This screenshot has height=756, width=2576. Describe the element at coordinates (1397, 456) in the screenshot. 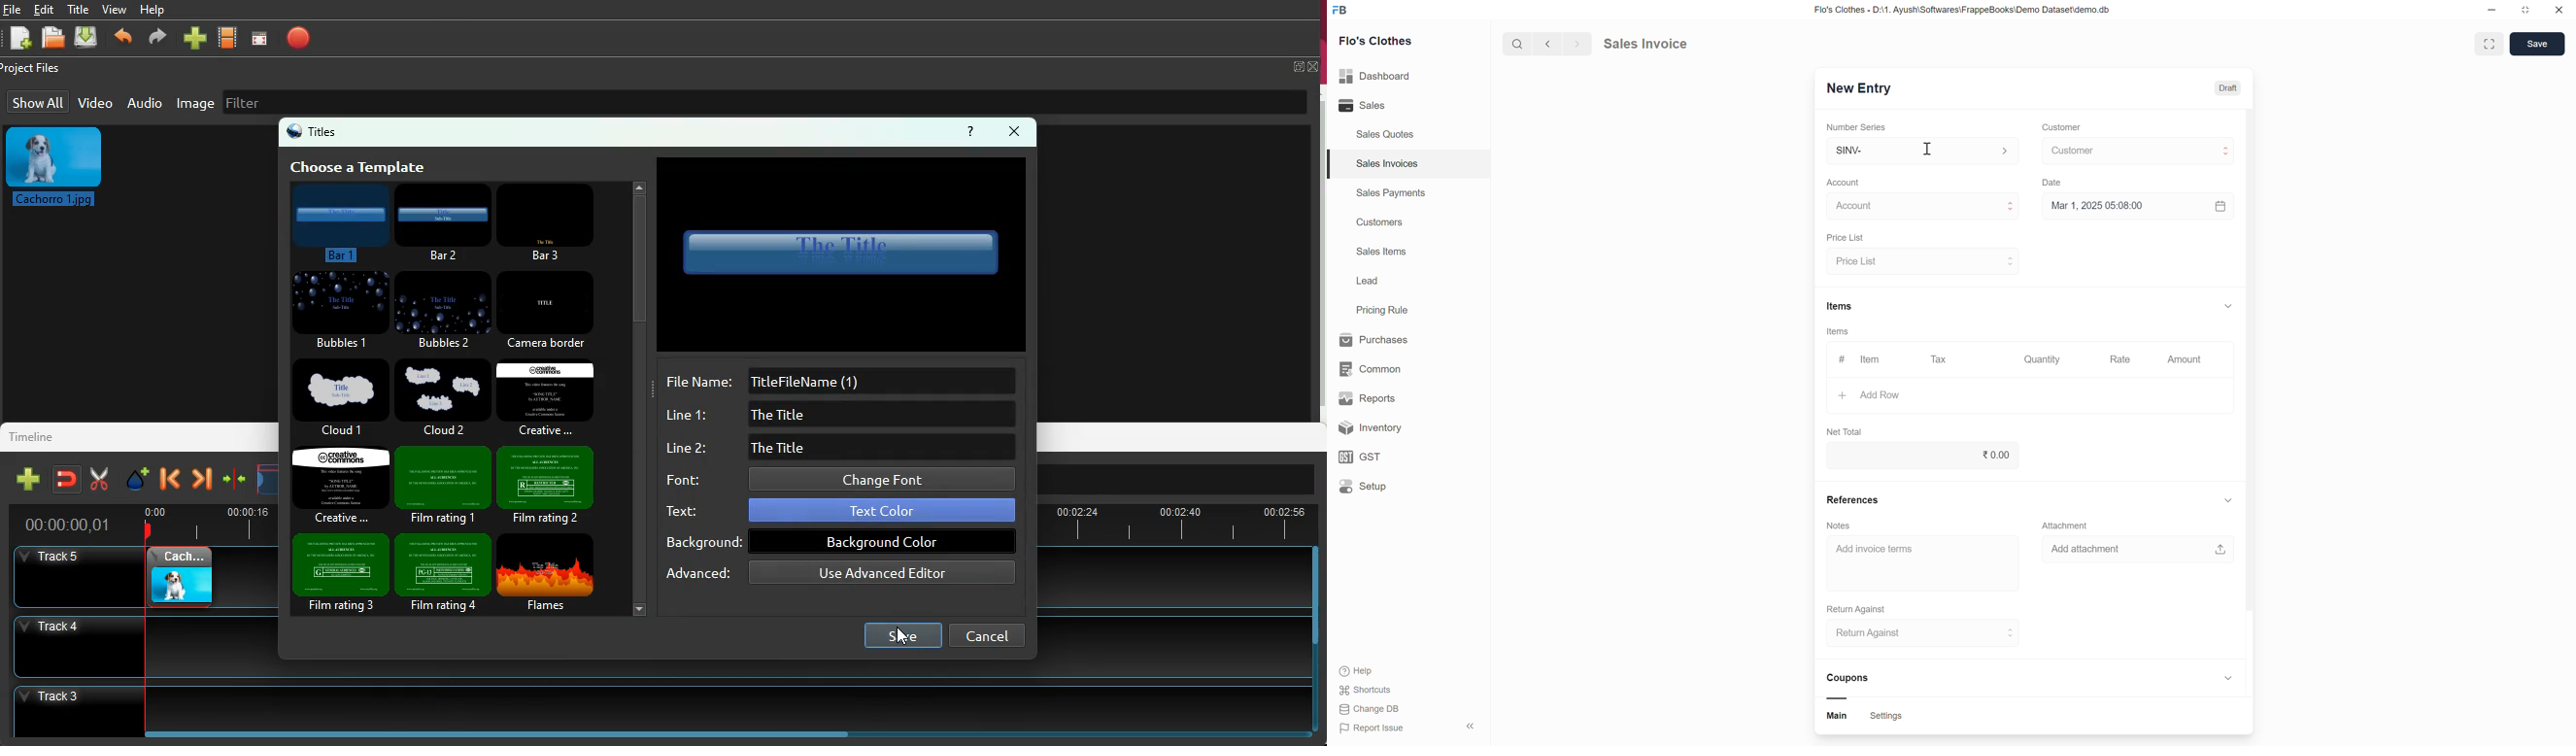

I see `GST ` at that location.